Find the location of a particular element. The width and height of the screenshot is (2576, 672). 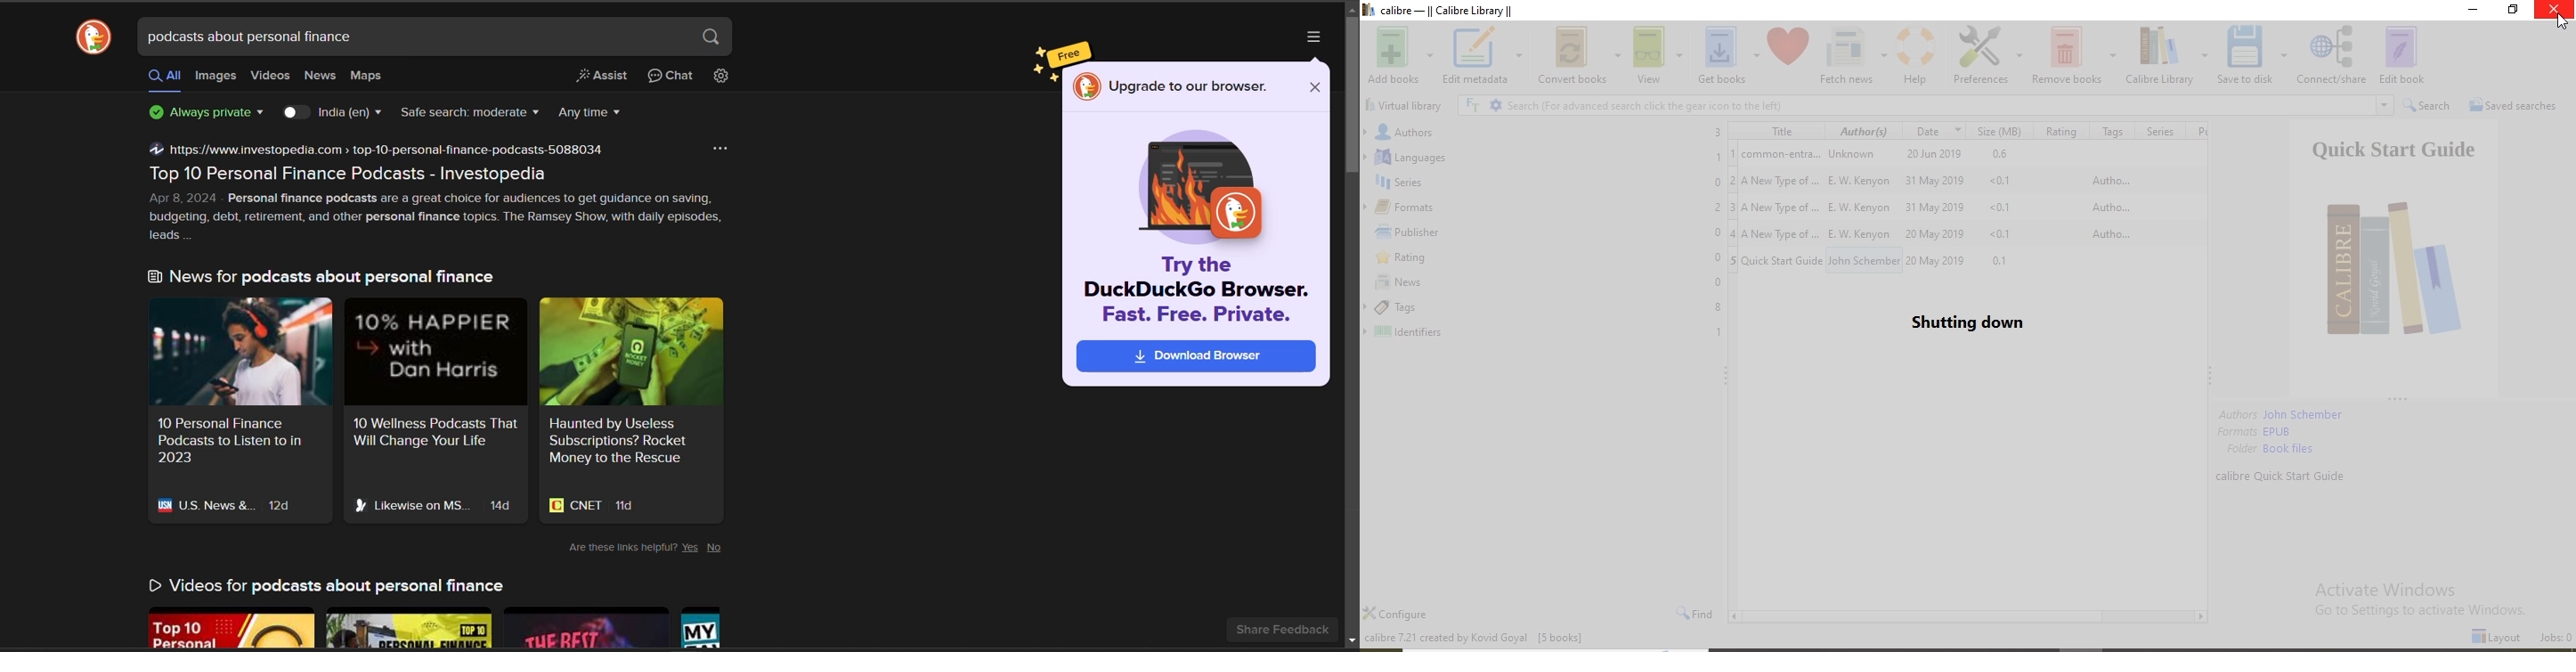

Quick Start Guide is located at coordinates (1784, 260).